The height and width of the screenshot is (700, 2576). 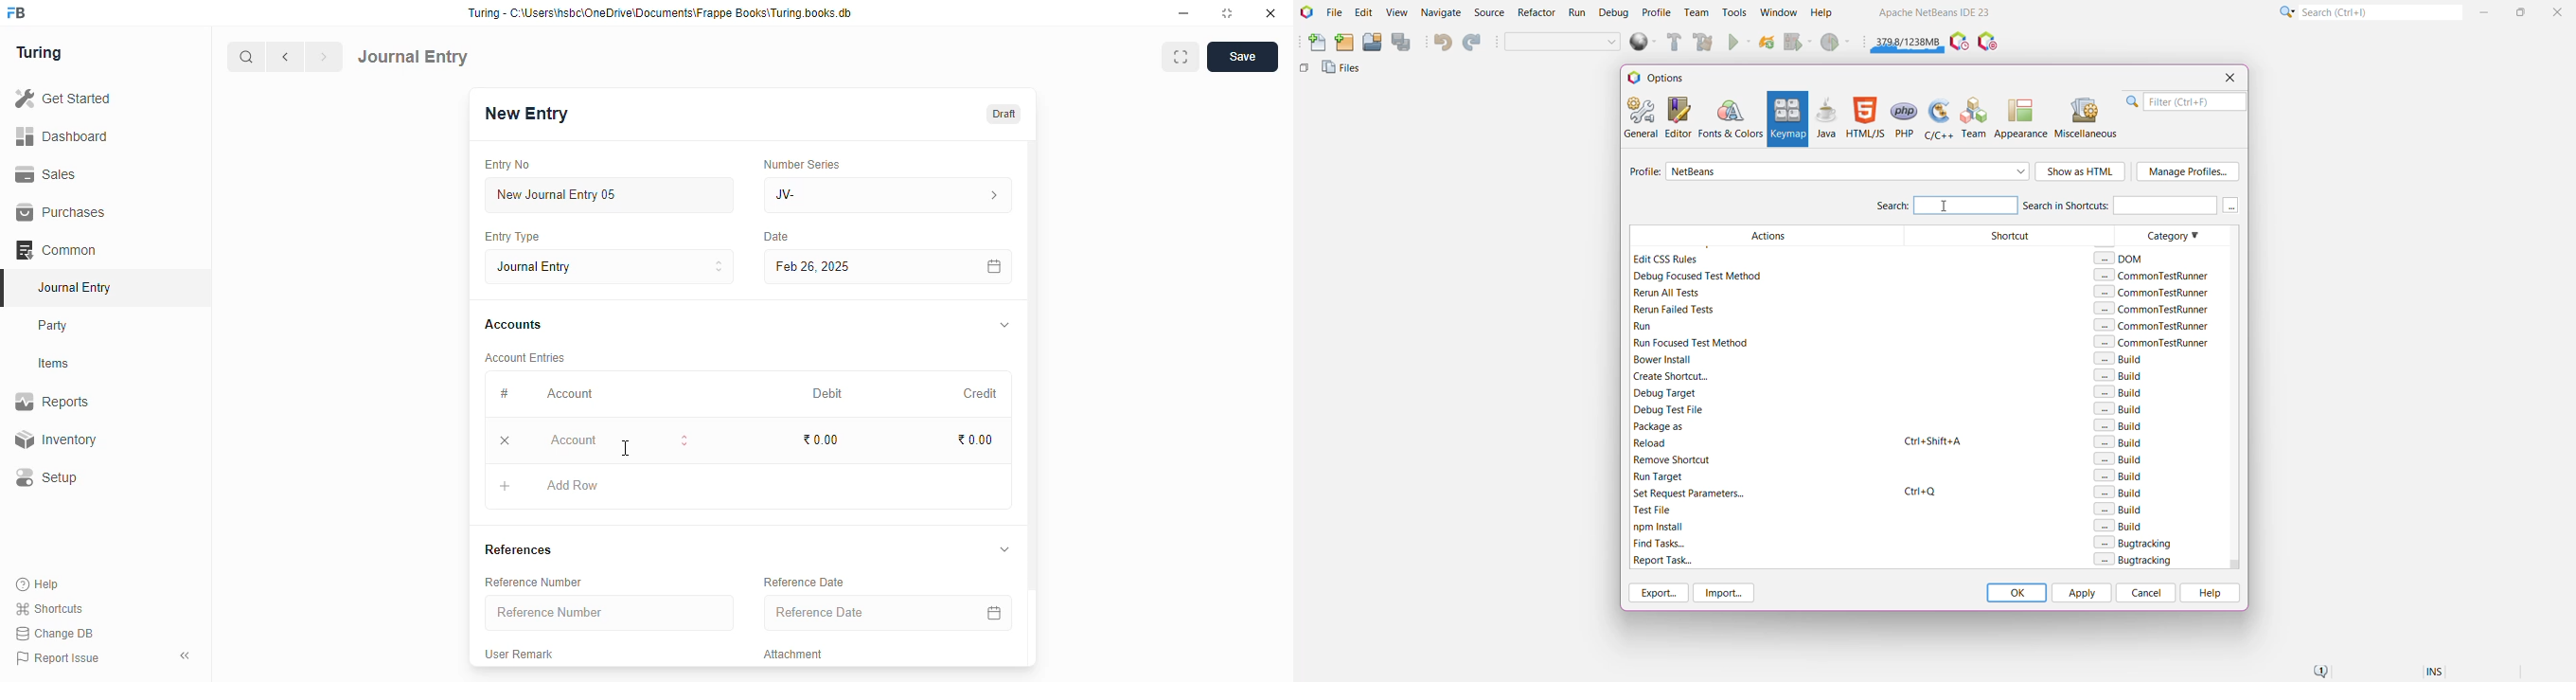 What do you see at coordinates (58, 658) in the screenshot?
I see `report issue` at bounding box center [58, 658].